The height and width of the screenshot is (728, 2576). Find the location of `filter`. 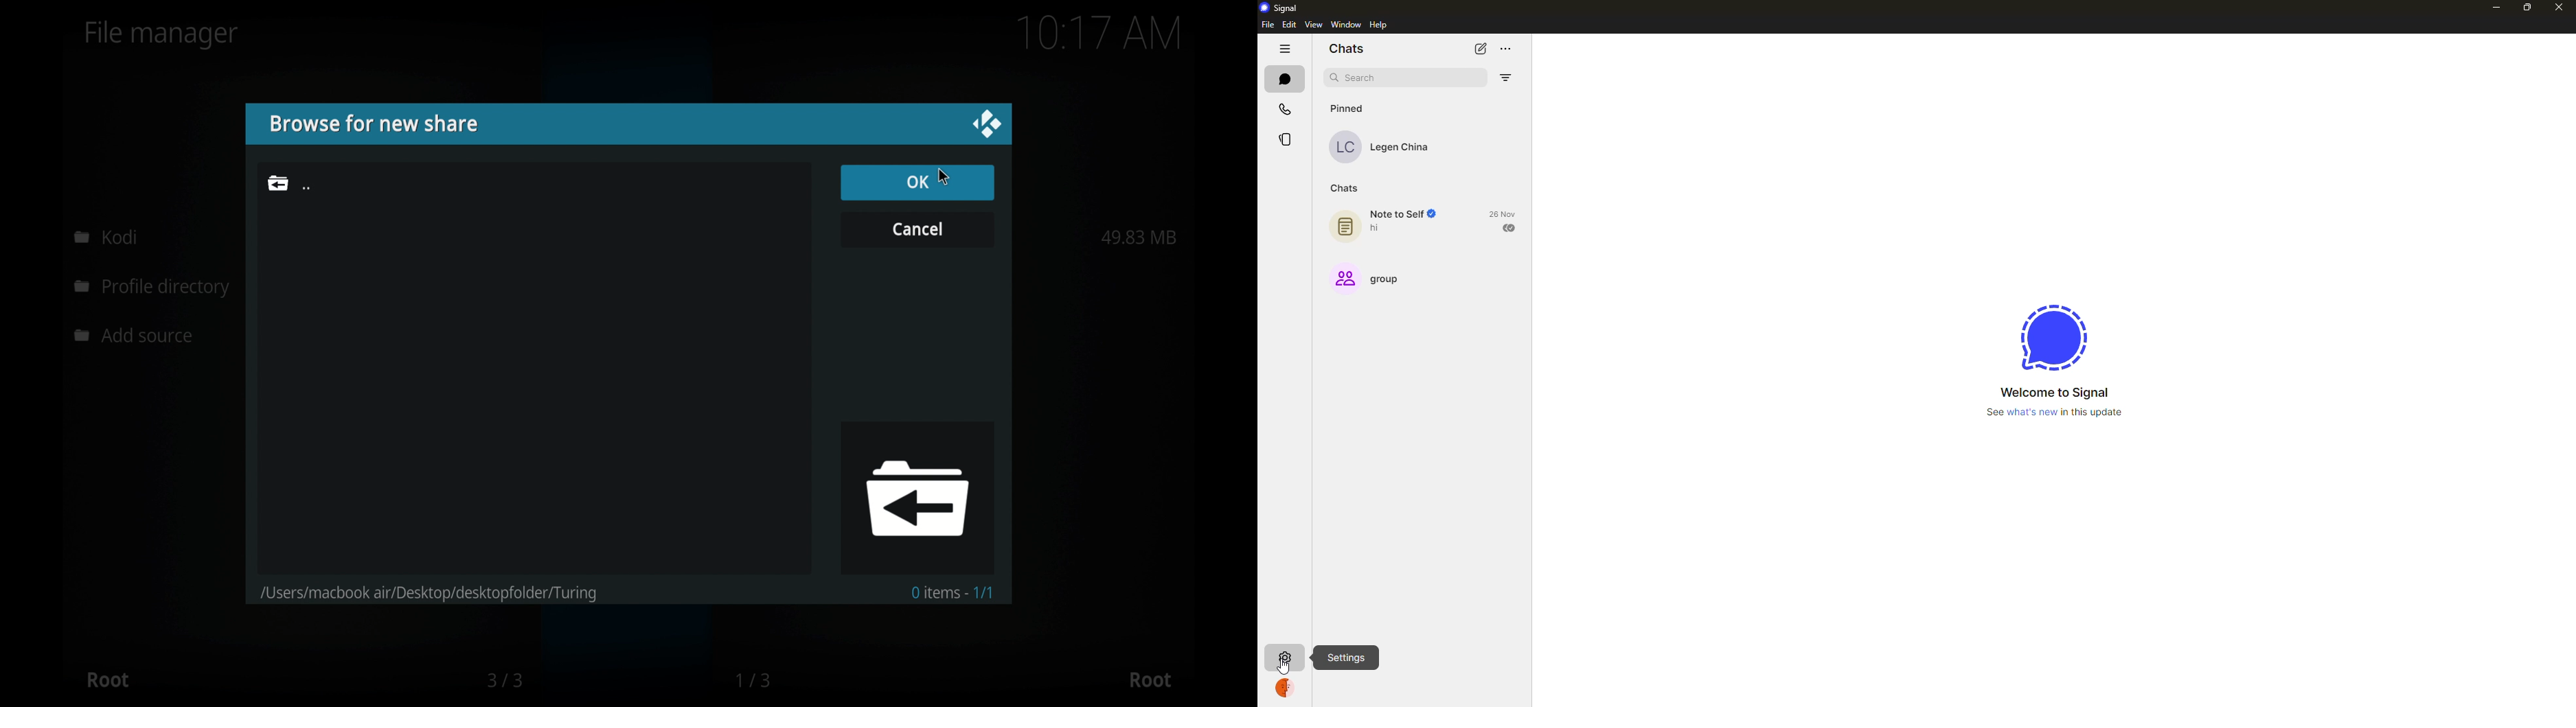

filter is located at coordinates (1506, 77).